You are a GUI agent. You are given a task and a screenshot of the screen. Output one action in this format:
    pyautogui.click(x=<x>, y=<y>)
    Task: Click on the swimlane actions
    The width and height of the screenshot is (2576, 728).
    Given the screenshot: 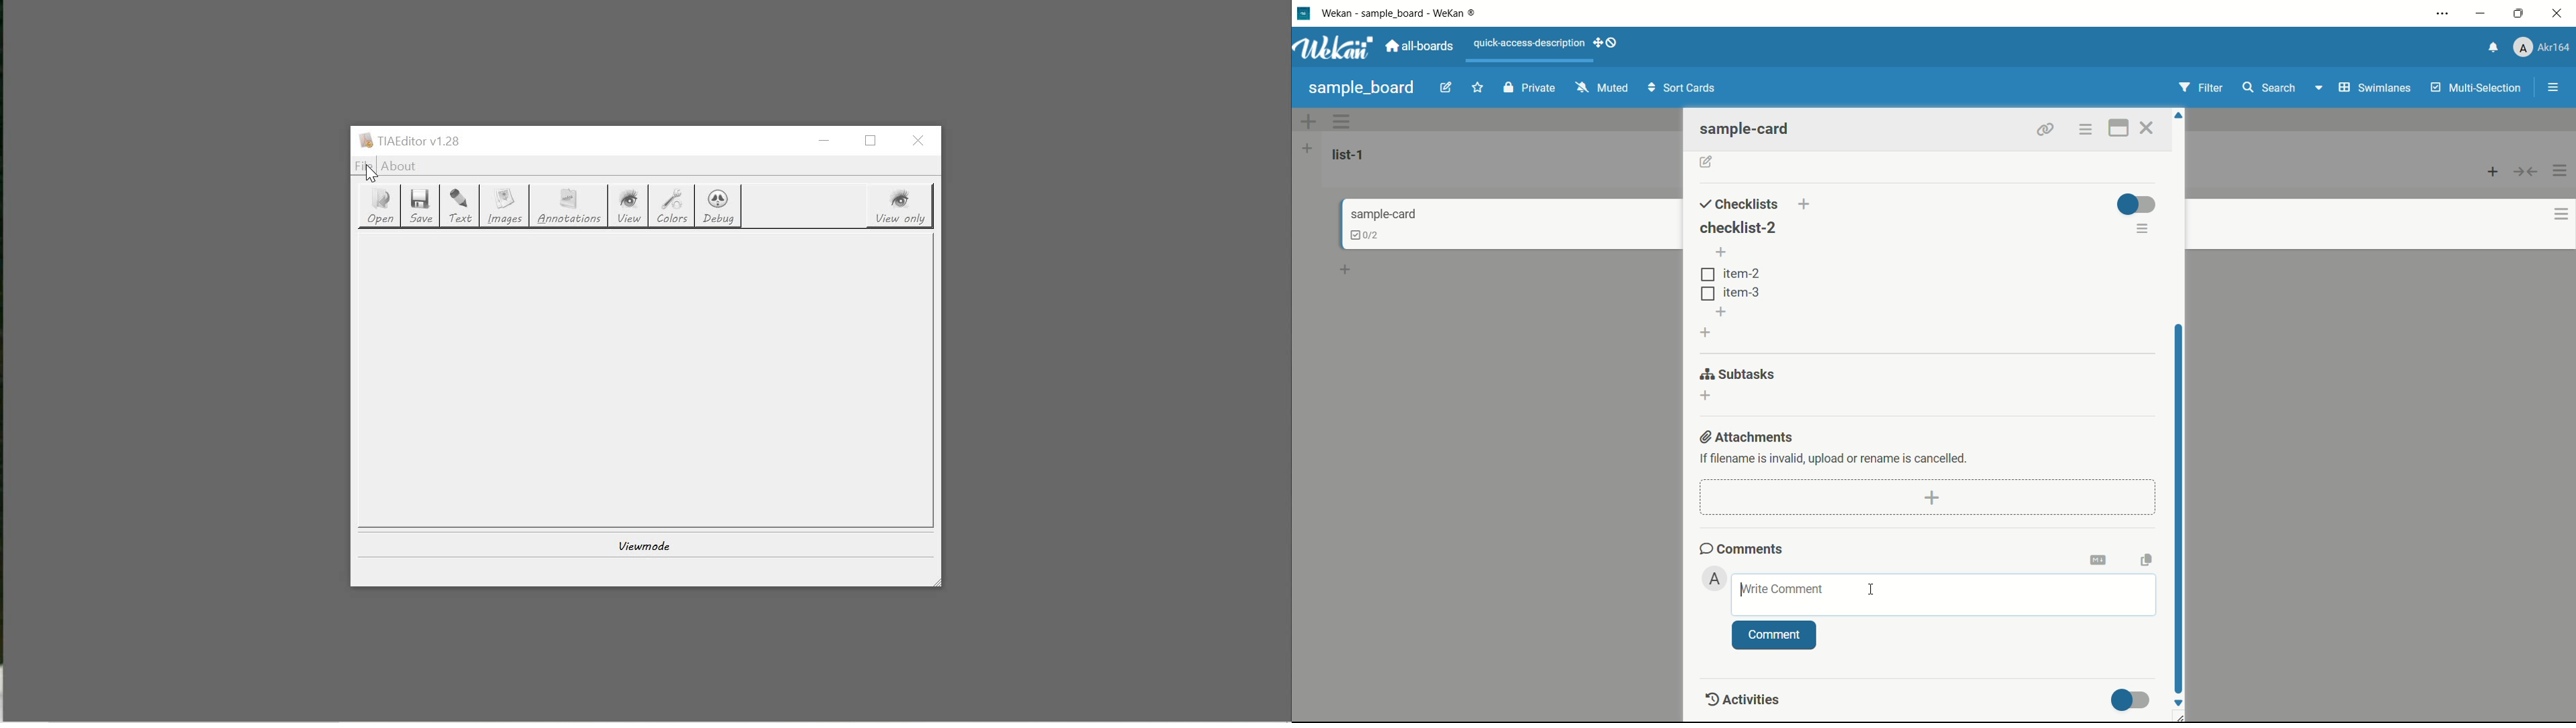 What is the action you would take?
    pyautogui.click(x=1343, y=122)
    